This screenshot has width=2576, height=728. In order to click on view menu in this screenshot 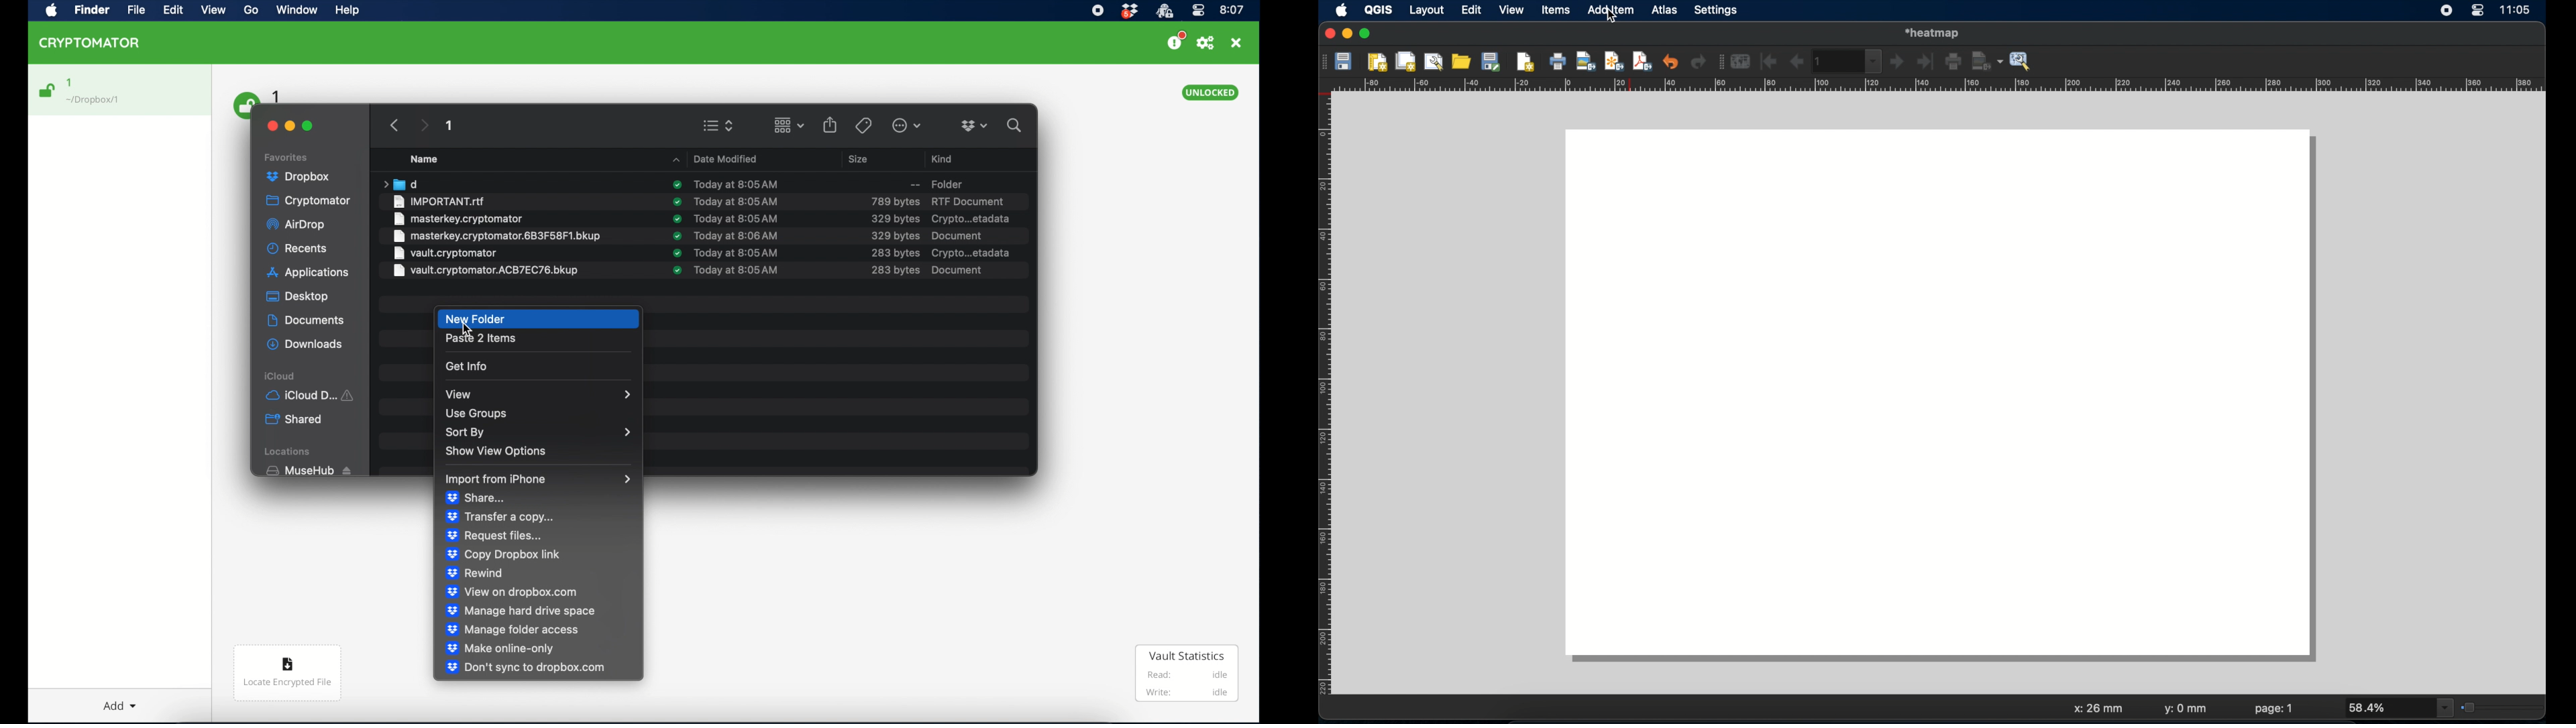, I will do `click(537, 394)`.